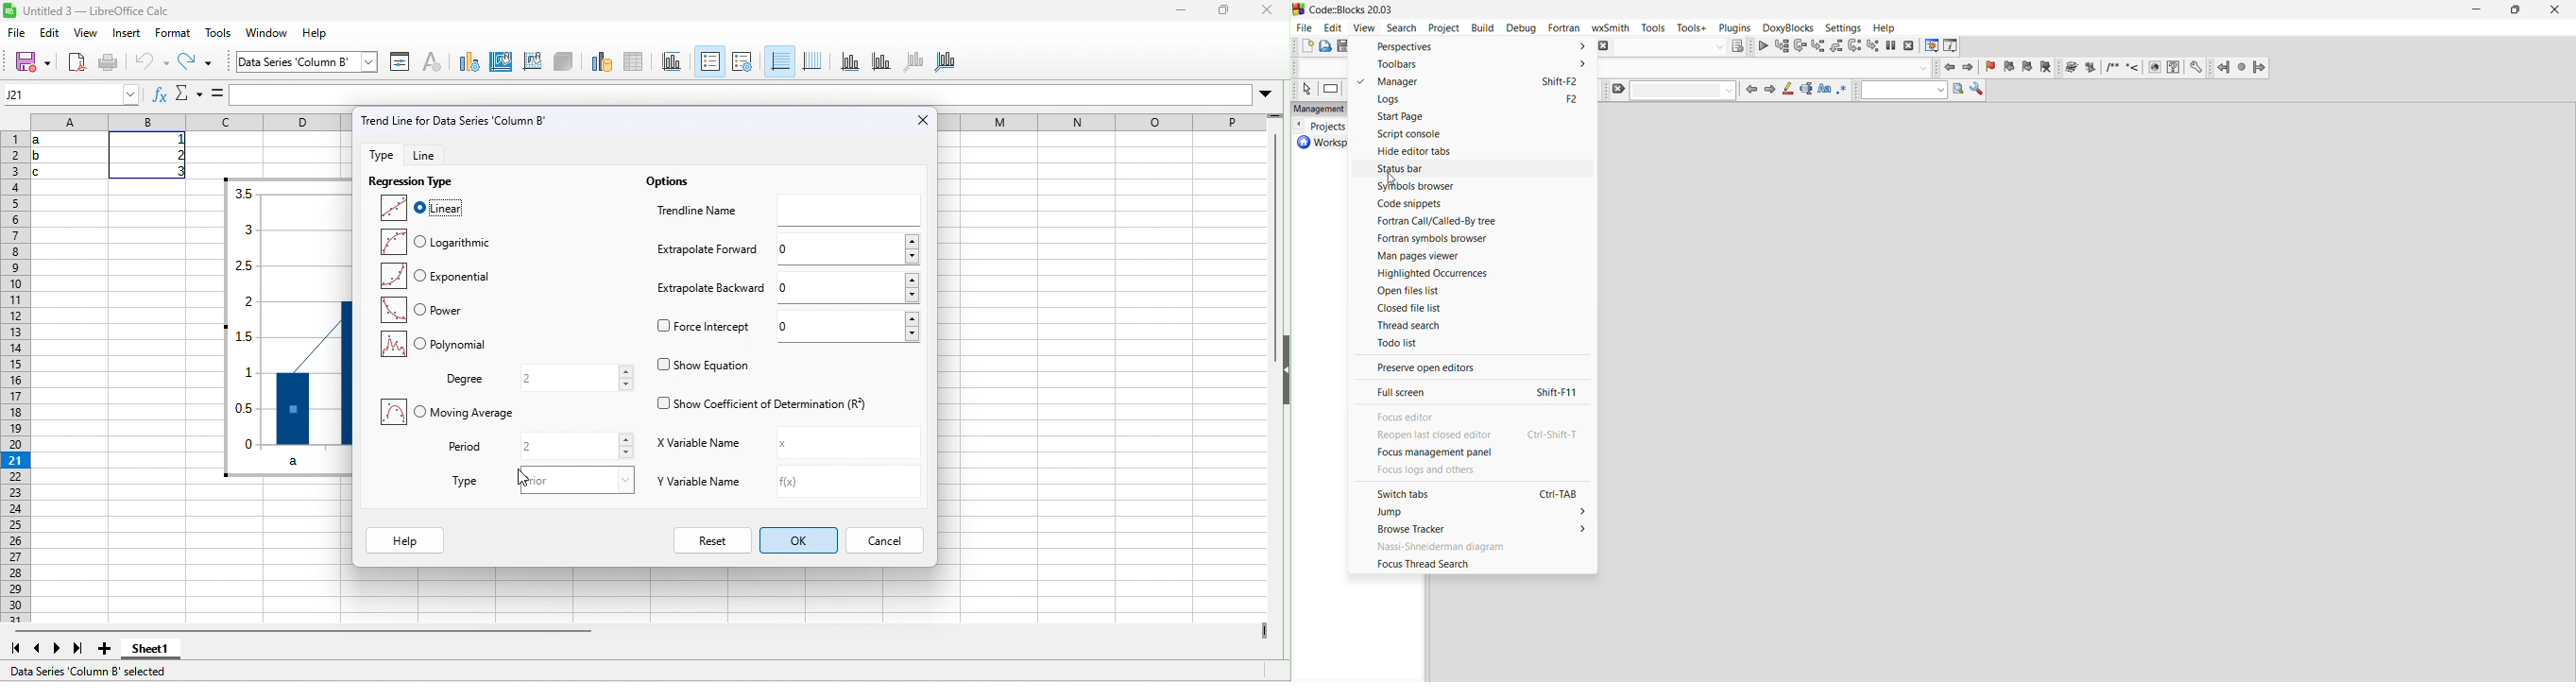  What do you see at coordinates (1788, 27) in the screenshot?
I see `doxyBlocks` at bounding box center [1788, 27].